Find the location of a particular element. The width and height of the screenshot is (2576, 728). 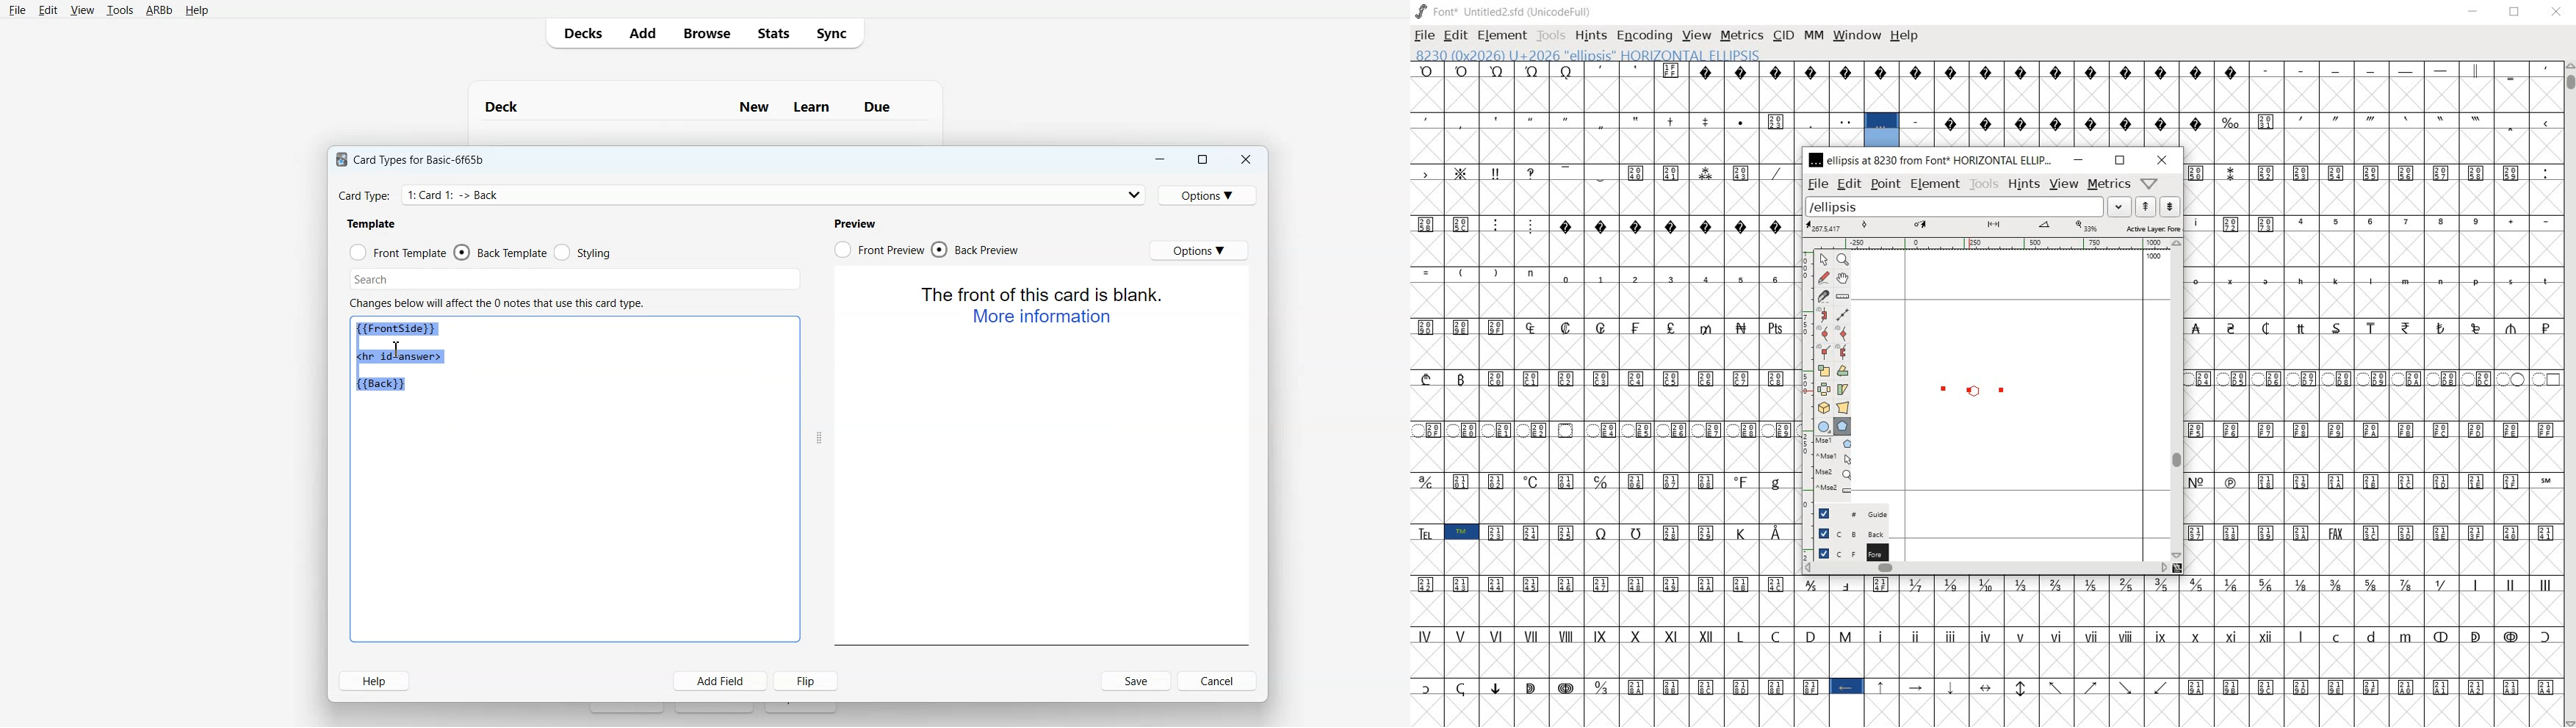

Stats is located at coordinates (771, 33).